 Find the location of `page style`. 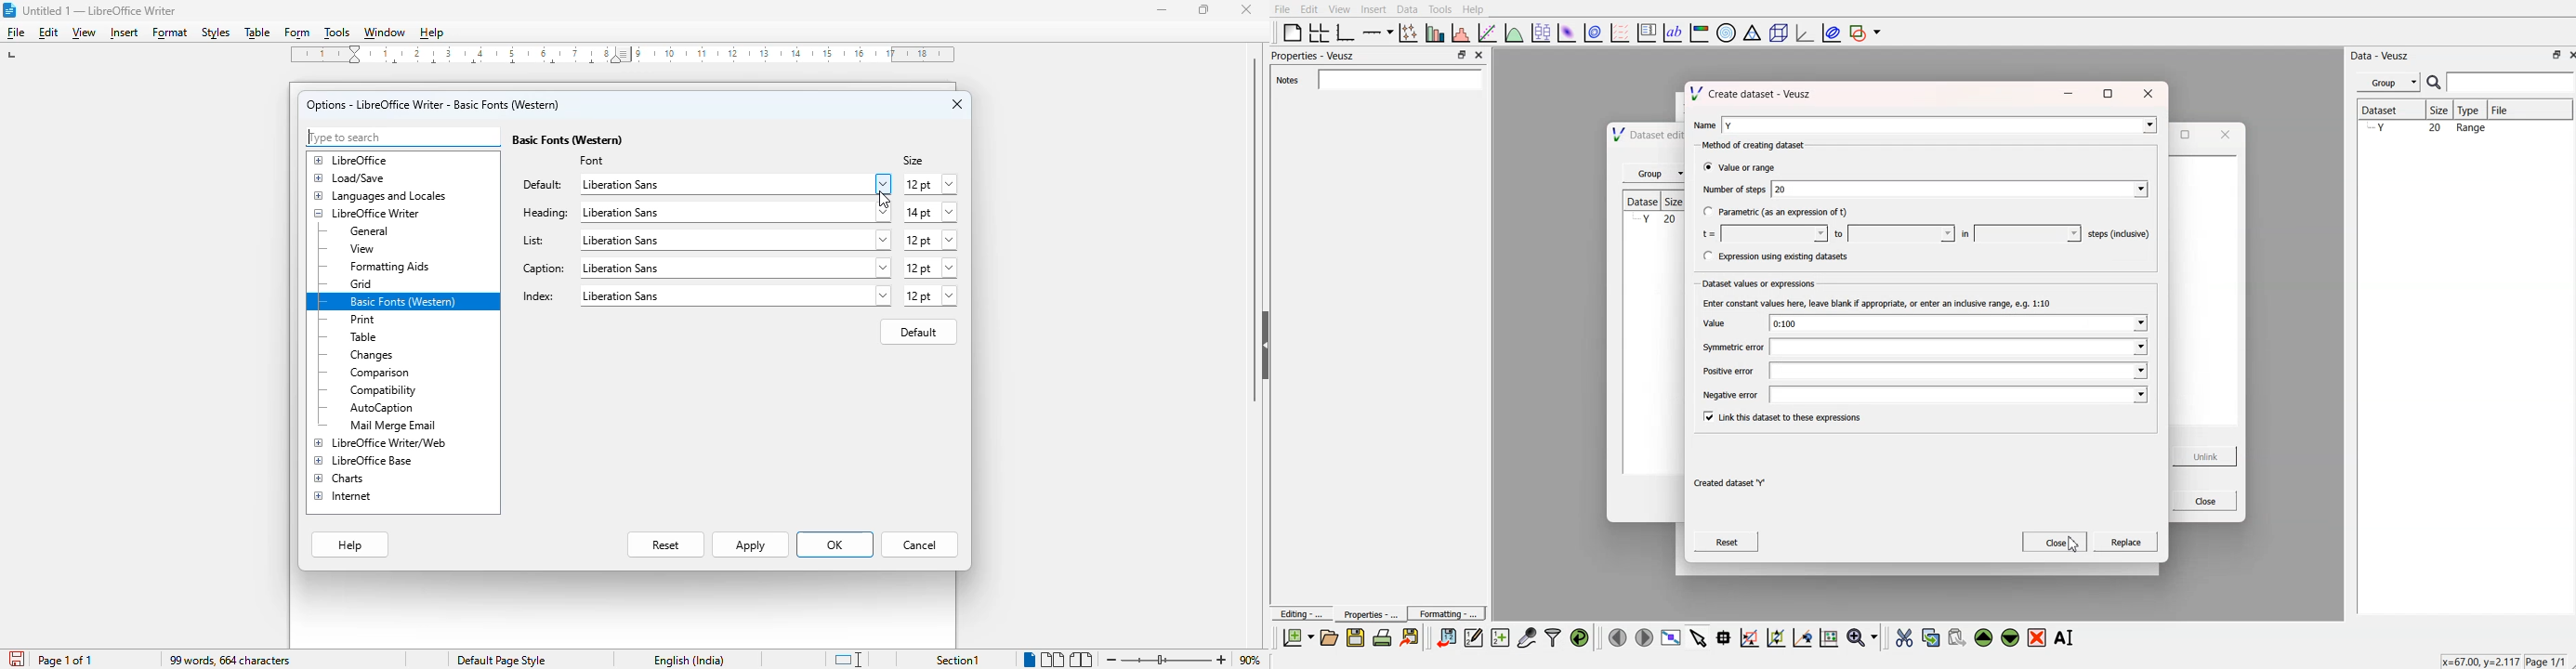

page style is located at coordinates (502, 661).